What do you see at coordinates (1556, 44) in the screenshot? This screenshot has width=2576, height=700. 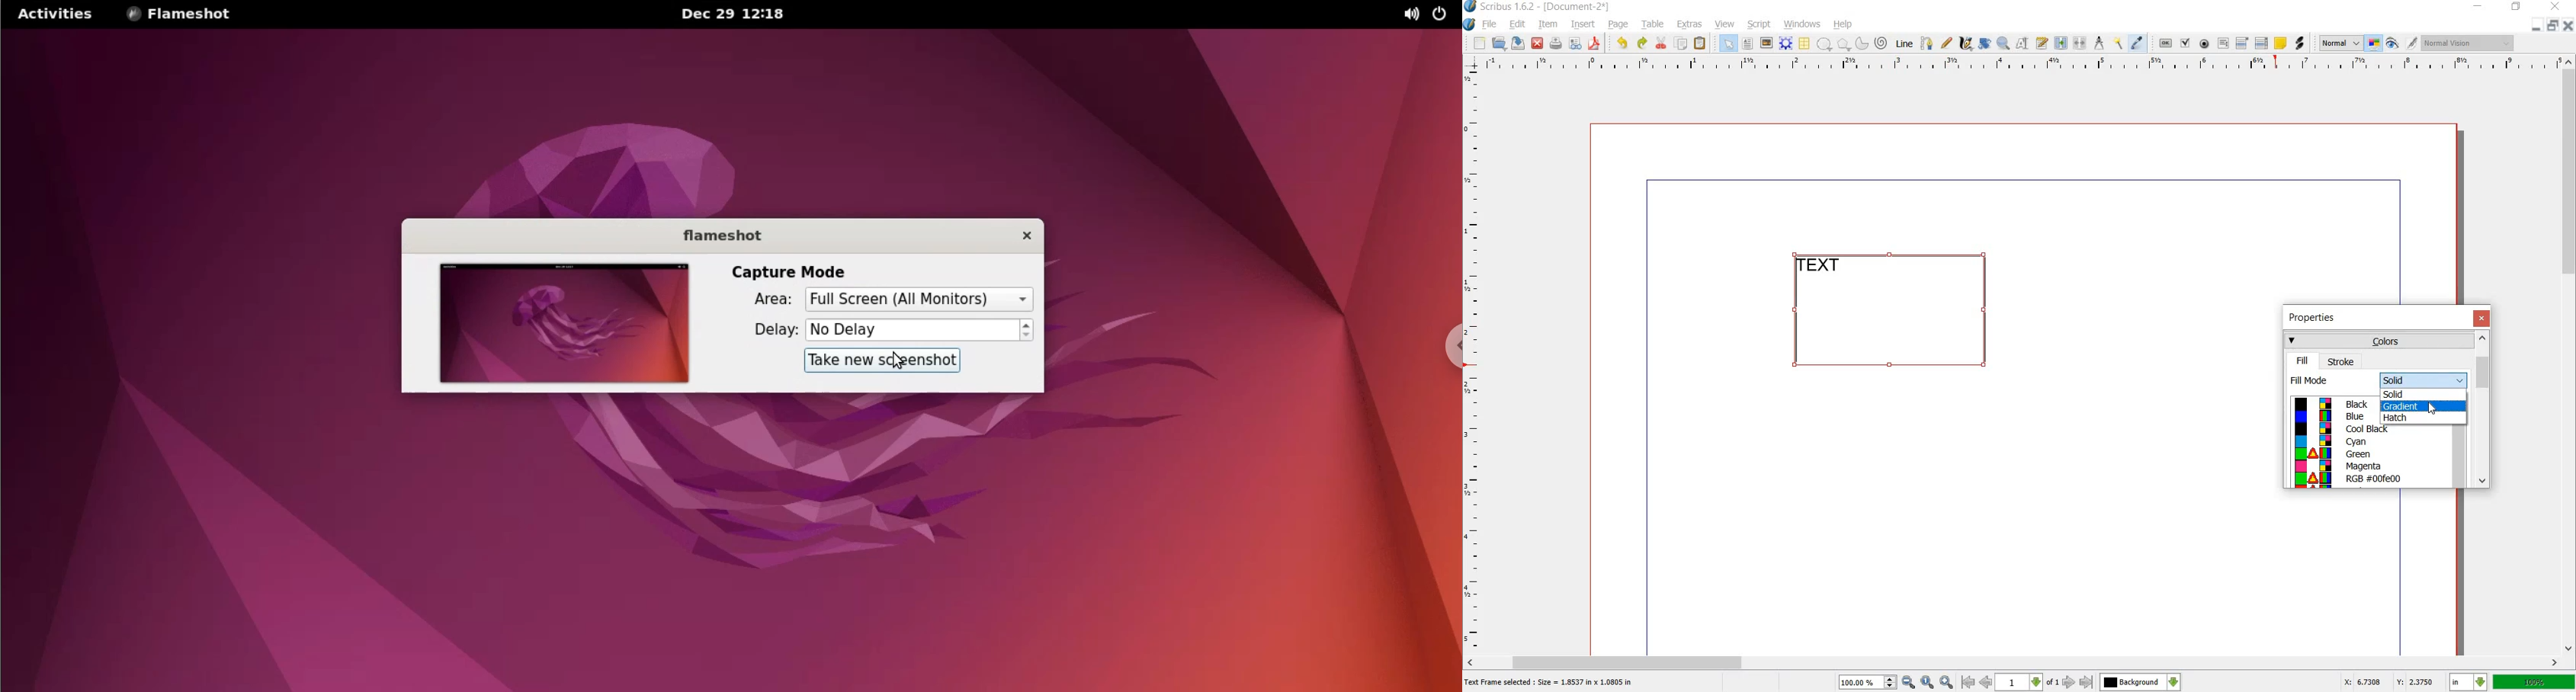 I see `print` at bounding box center [1556, 44].